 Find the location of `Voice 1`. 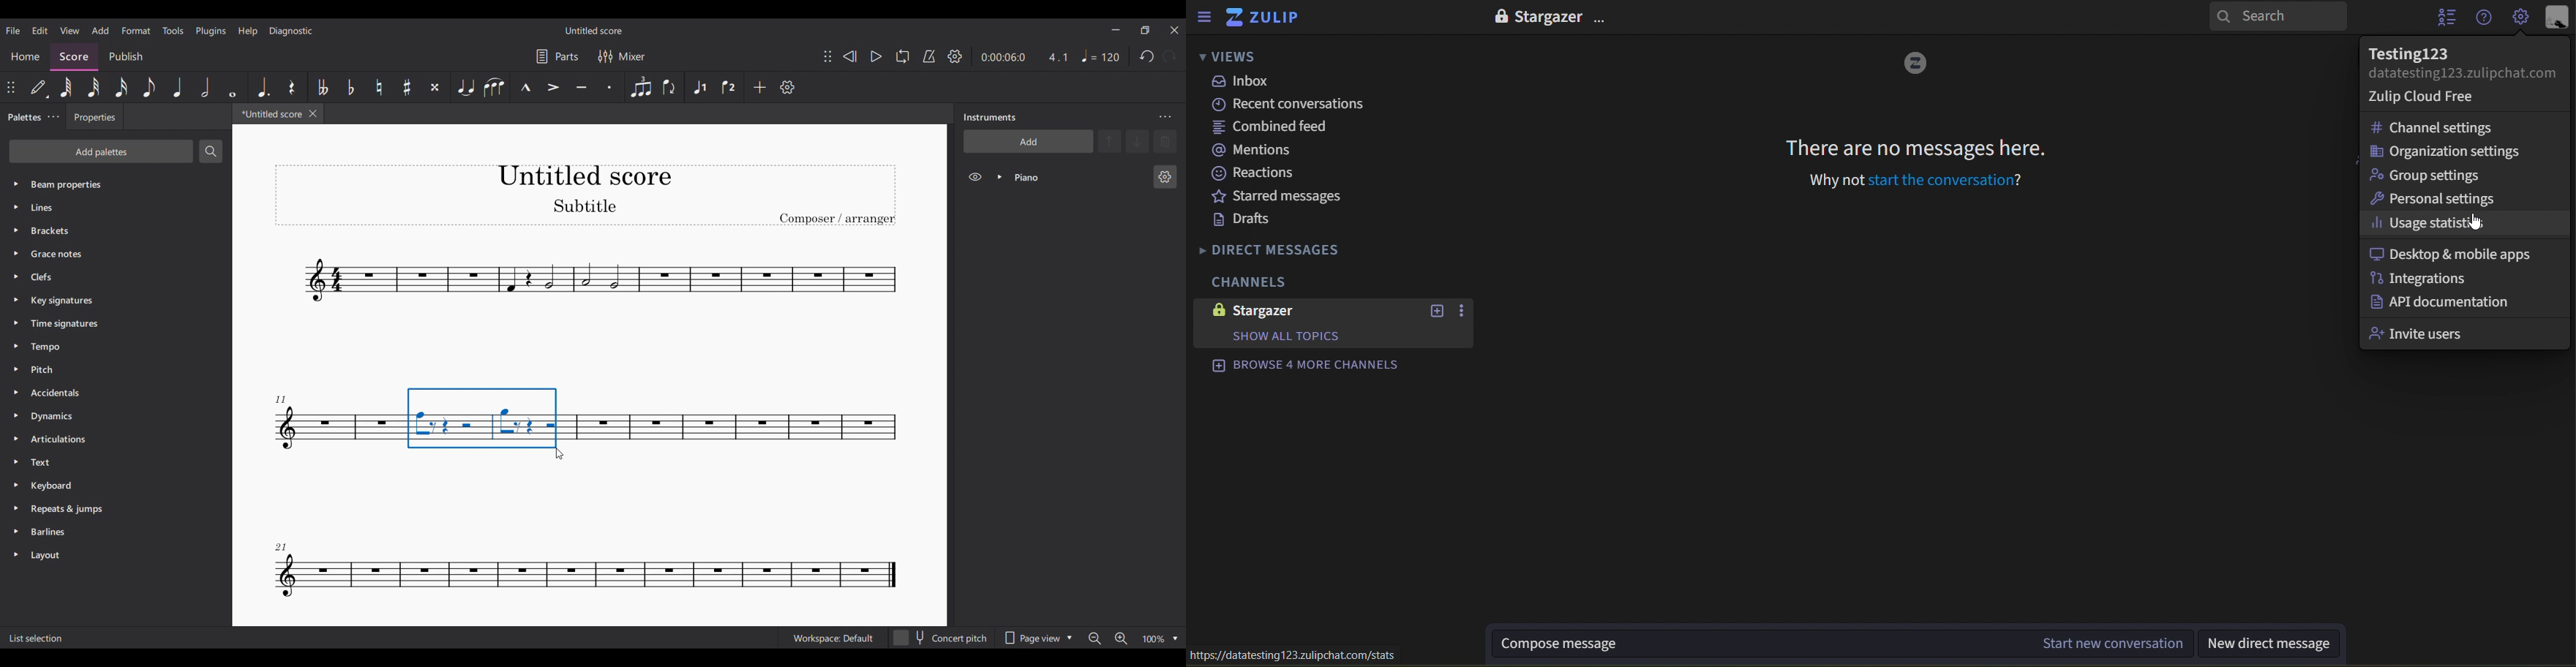

Voice 1 is located at coordinates (700, 87).